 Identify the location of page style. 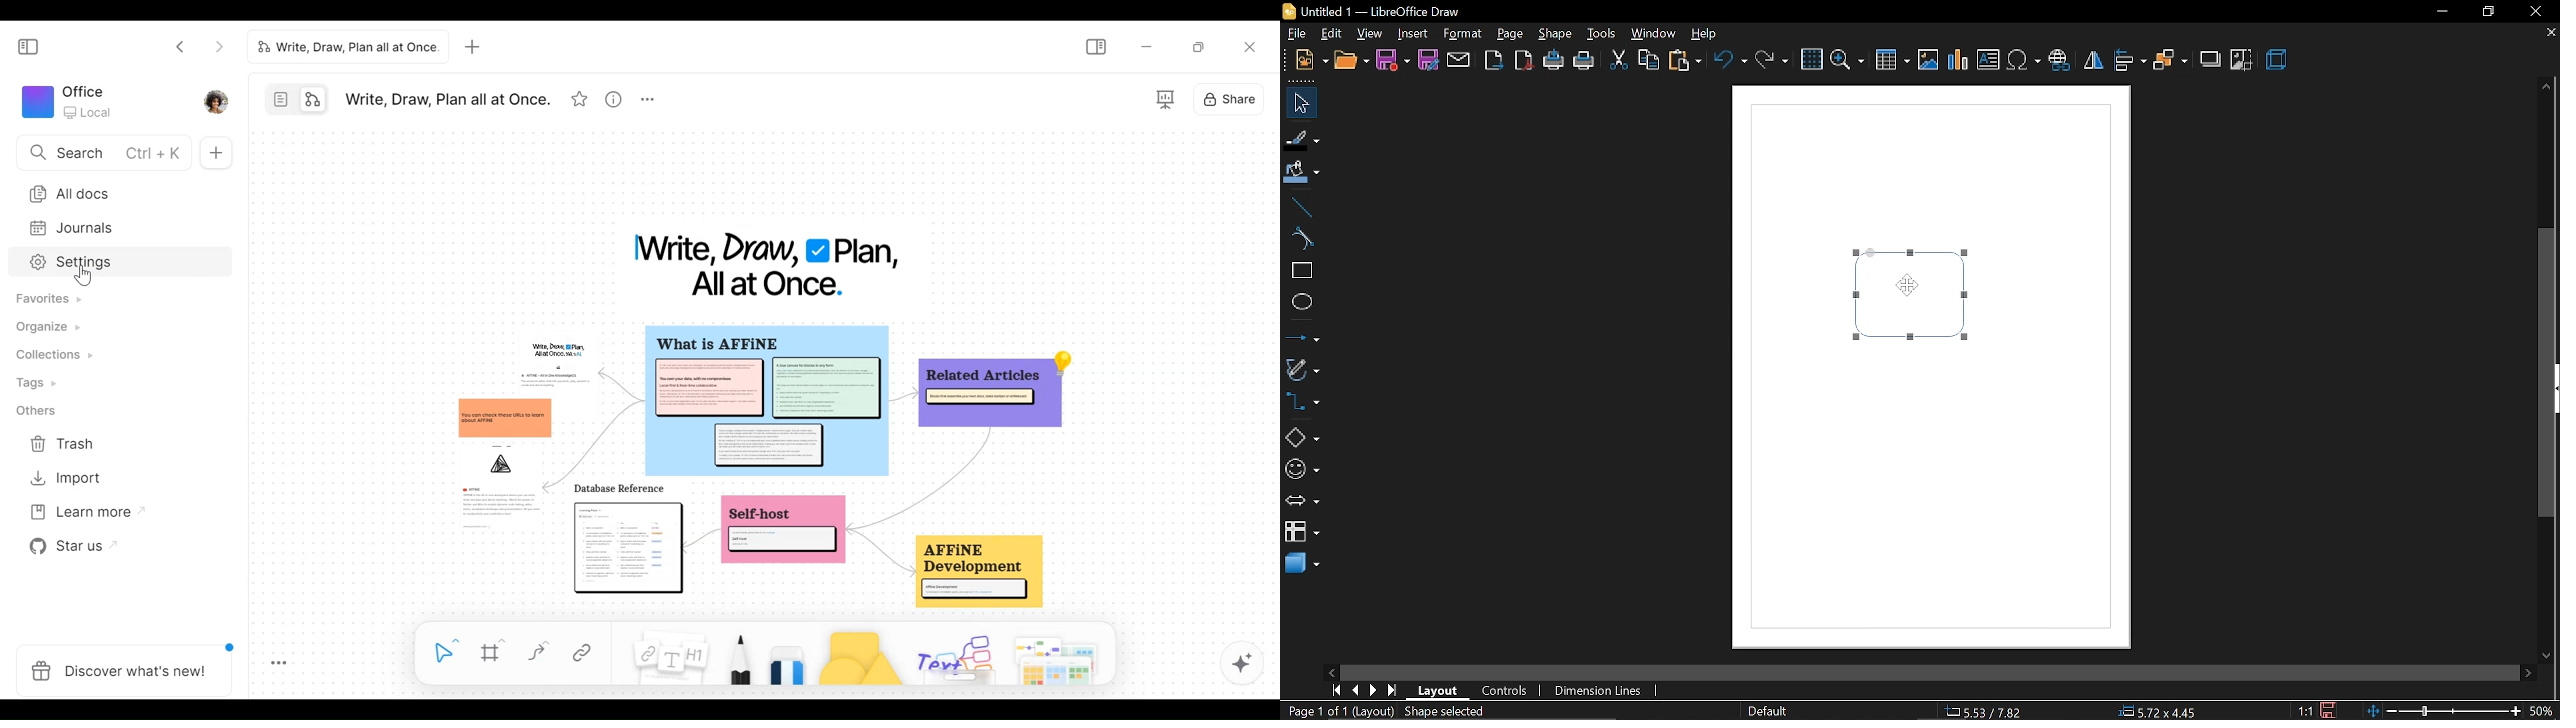
(1767, 709).